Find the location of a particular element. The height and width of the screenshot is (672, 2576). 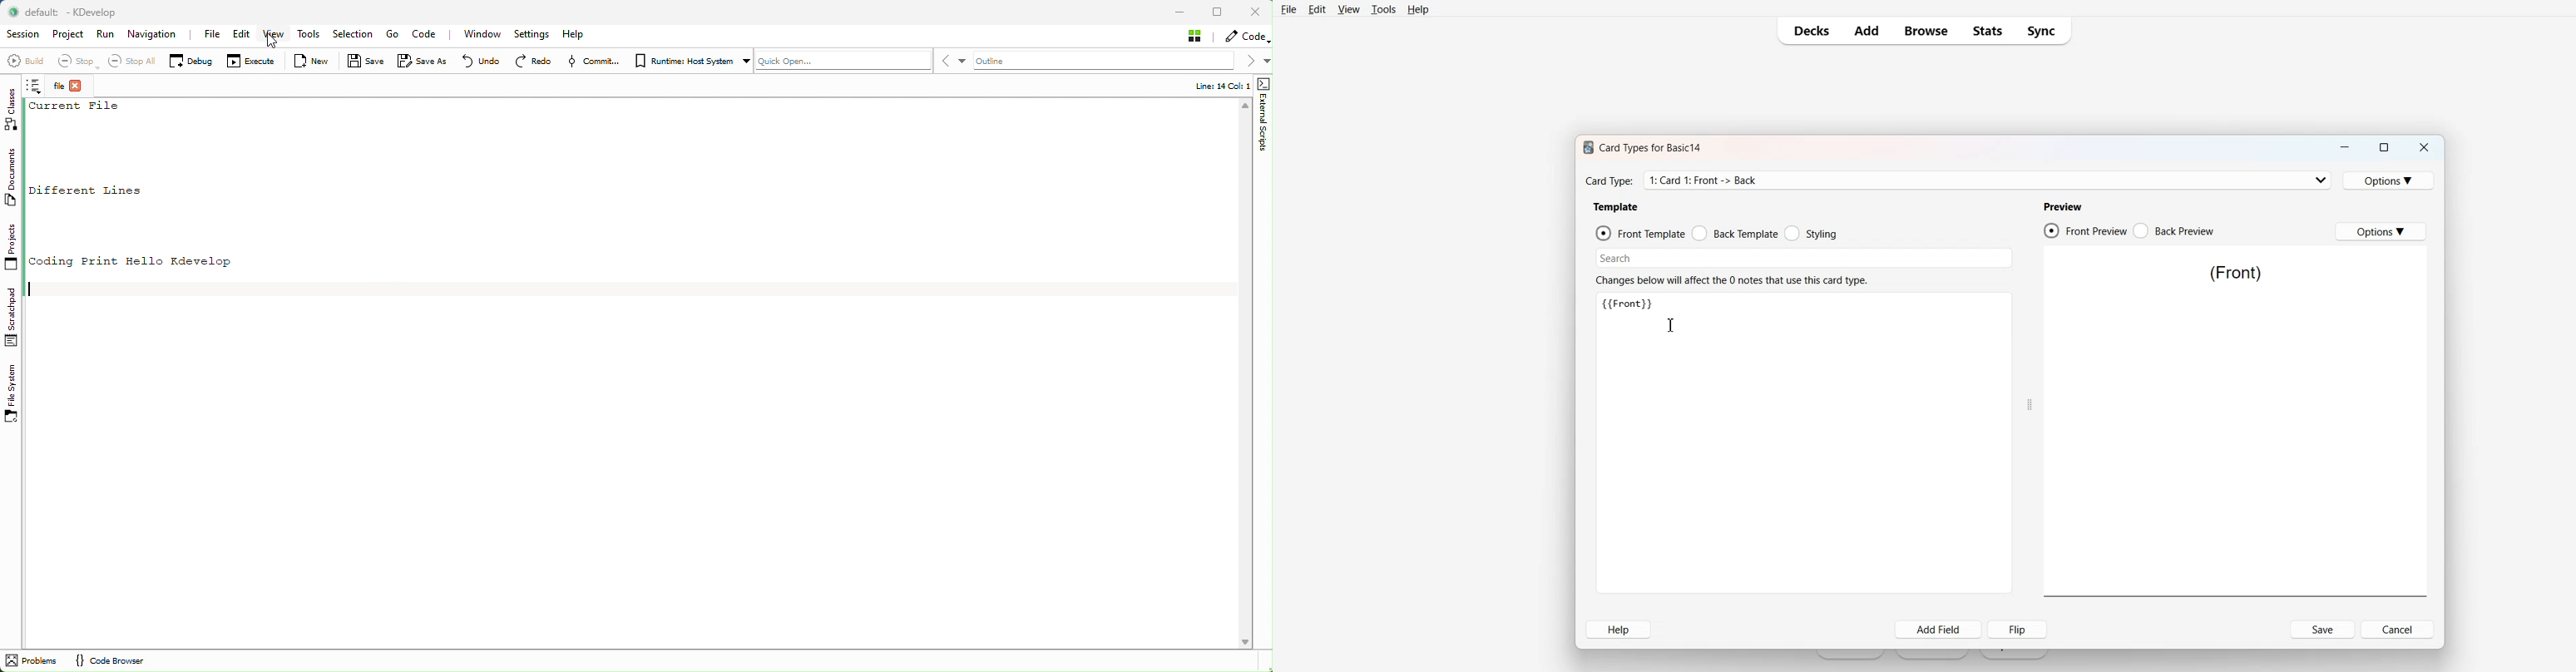

Browse is located at coordinates (1926, 31).